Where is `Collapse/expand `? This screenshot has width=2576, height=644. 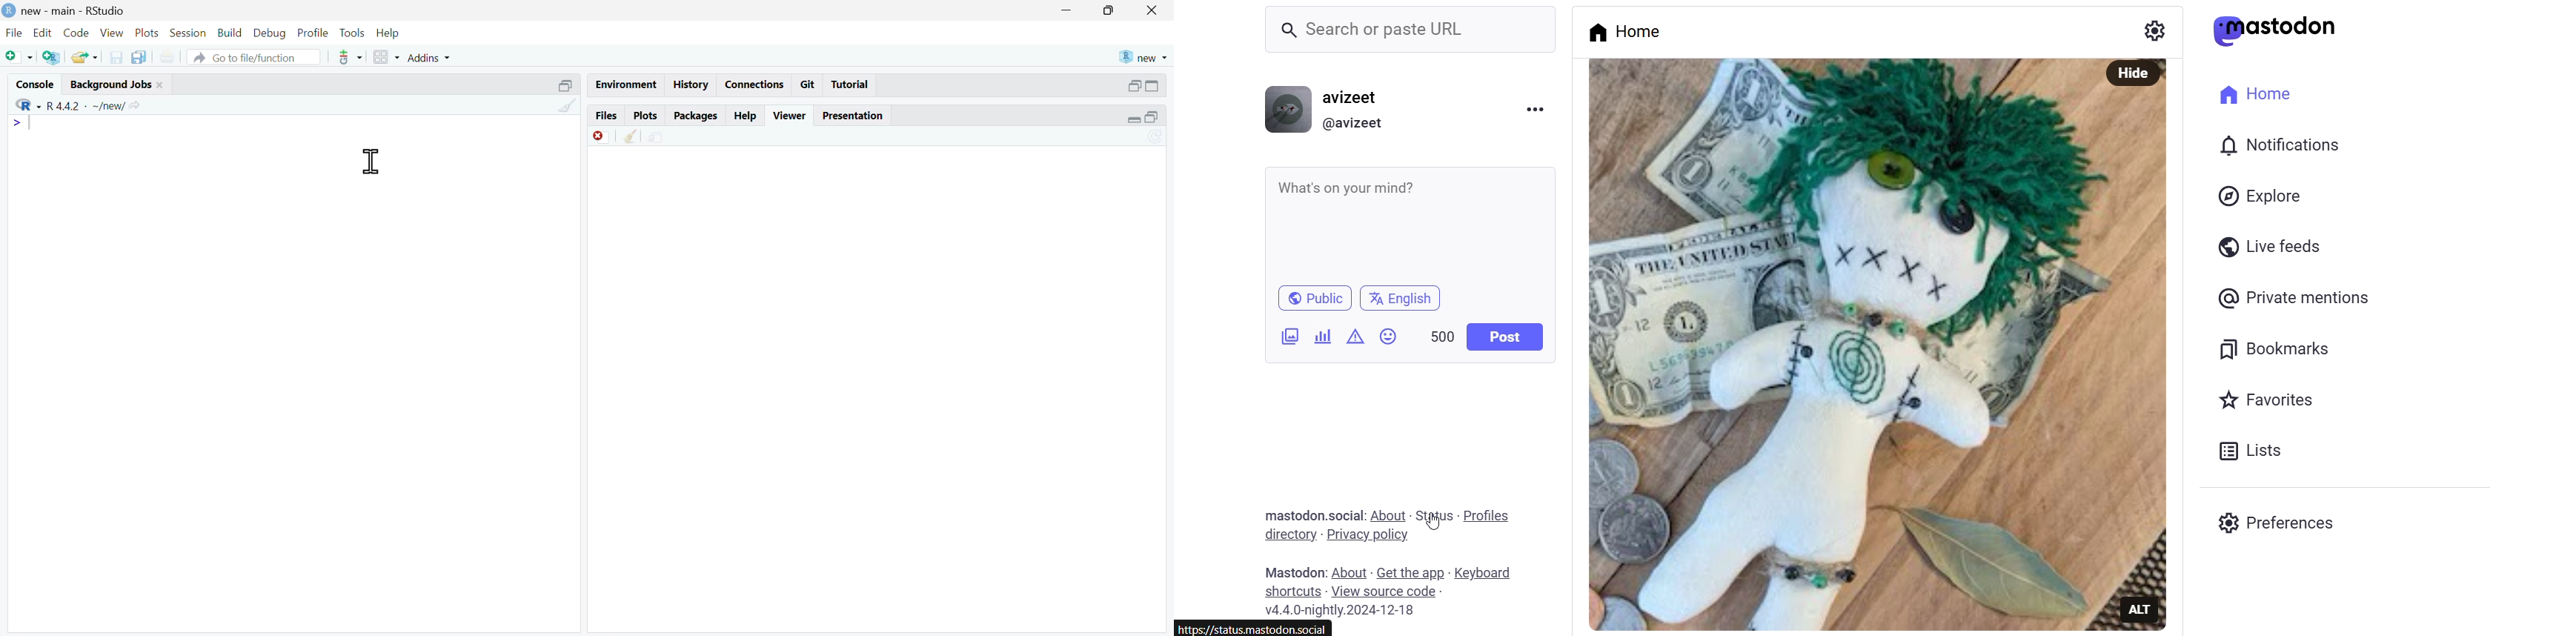 Collapse/expand  is located at coordinates (1134, 119).